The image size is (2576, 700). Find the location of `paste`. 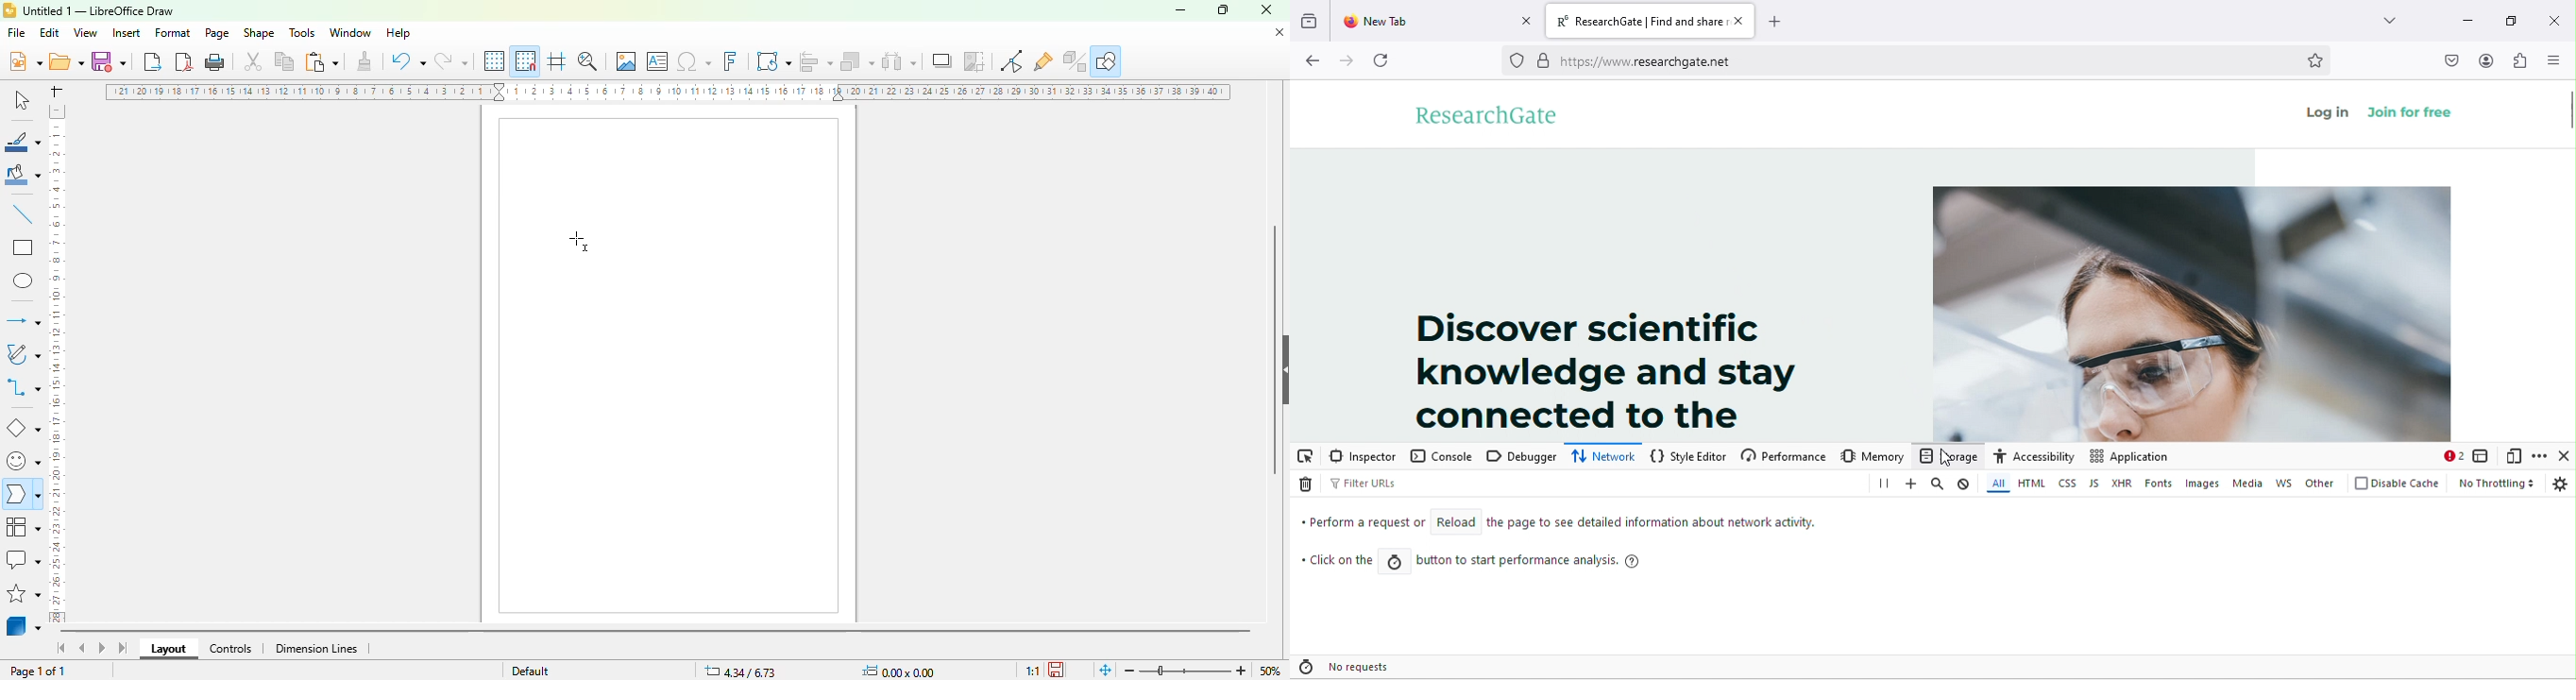

paste is located at coordinates (321, 61).